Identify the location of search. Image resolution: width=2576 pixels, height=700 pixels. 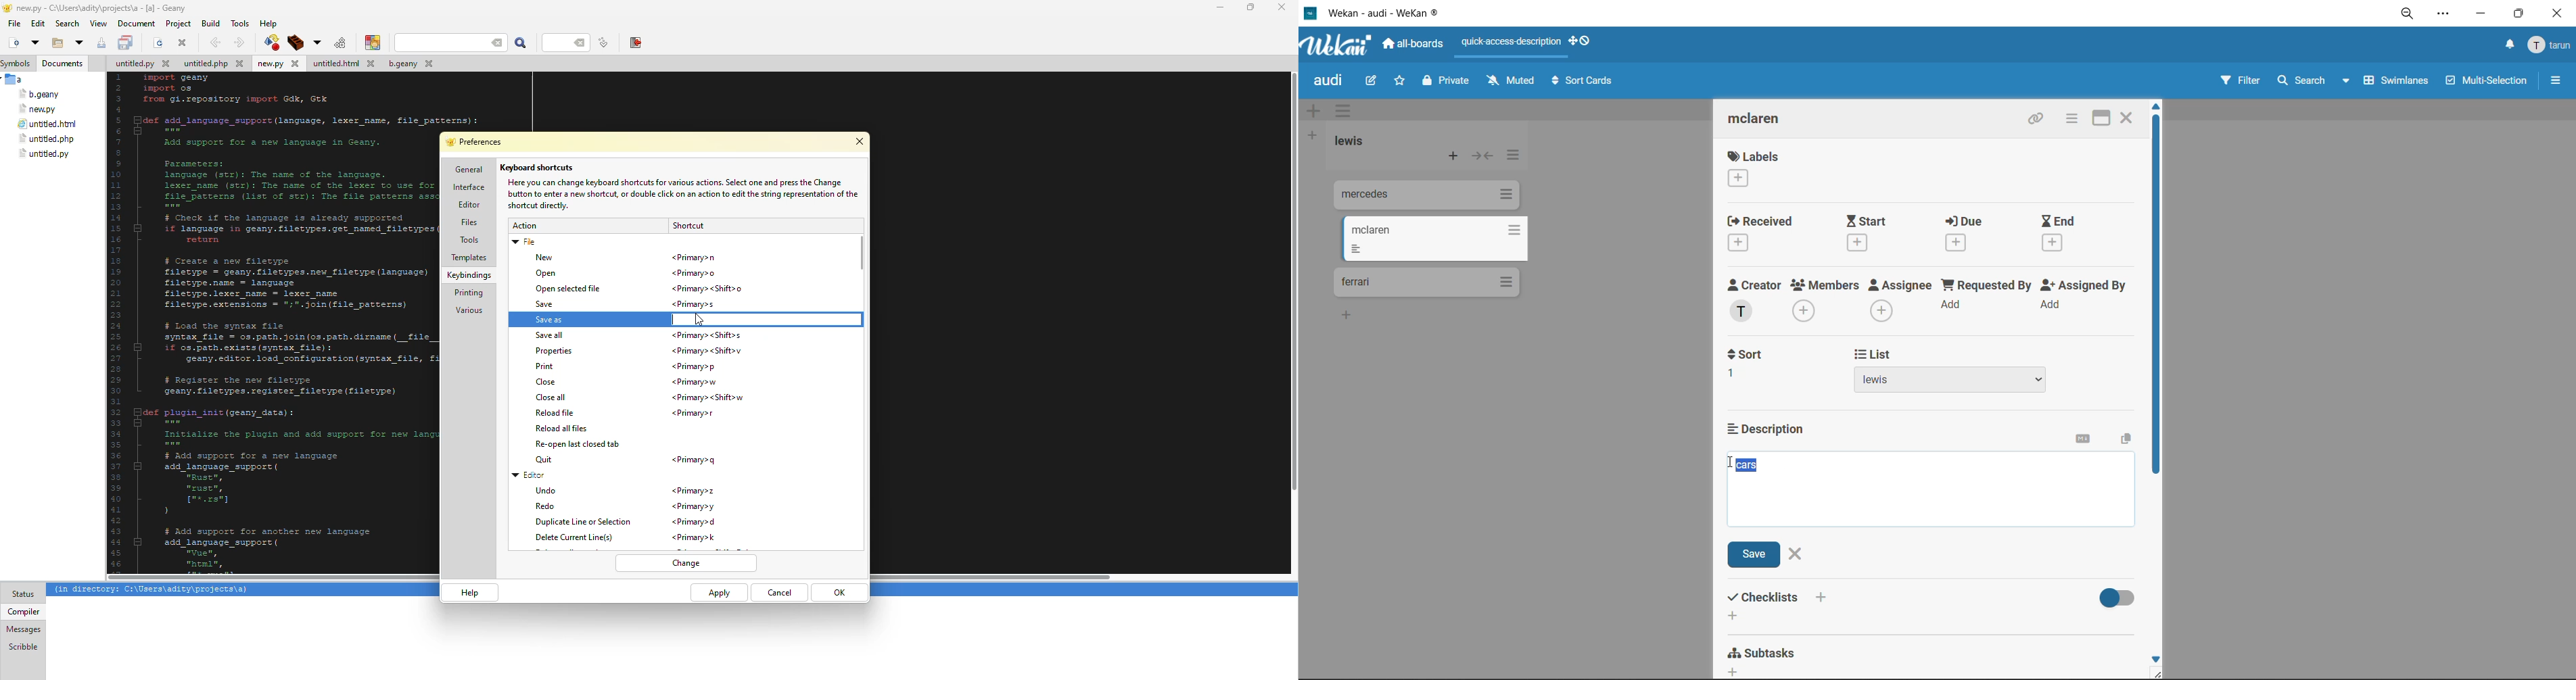
(68, 24).